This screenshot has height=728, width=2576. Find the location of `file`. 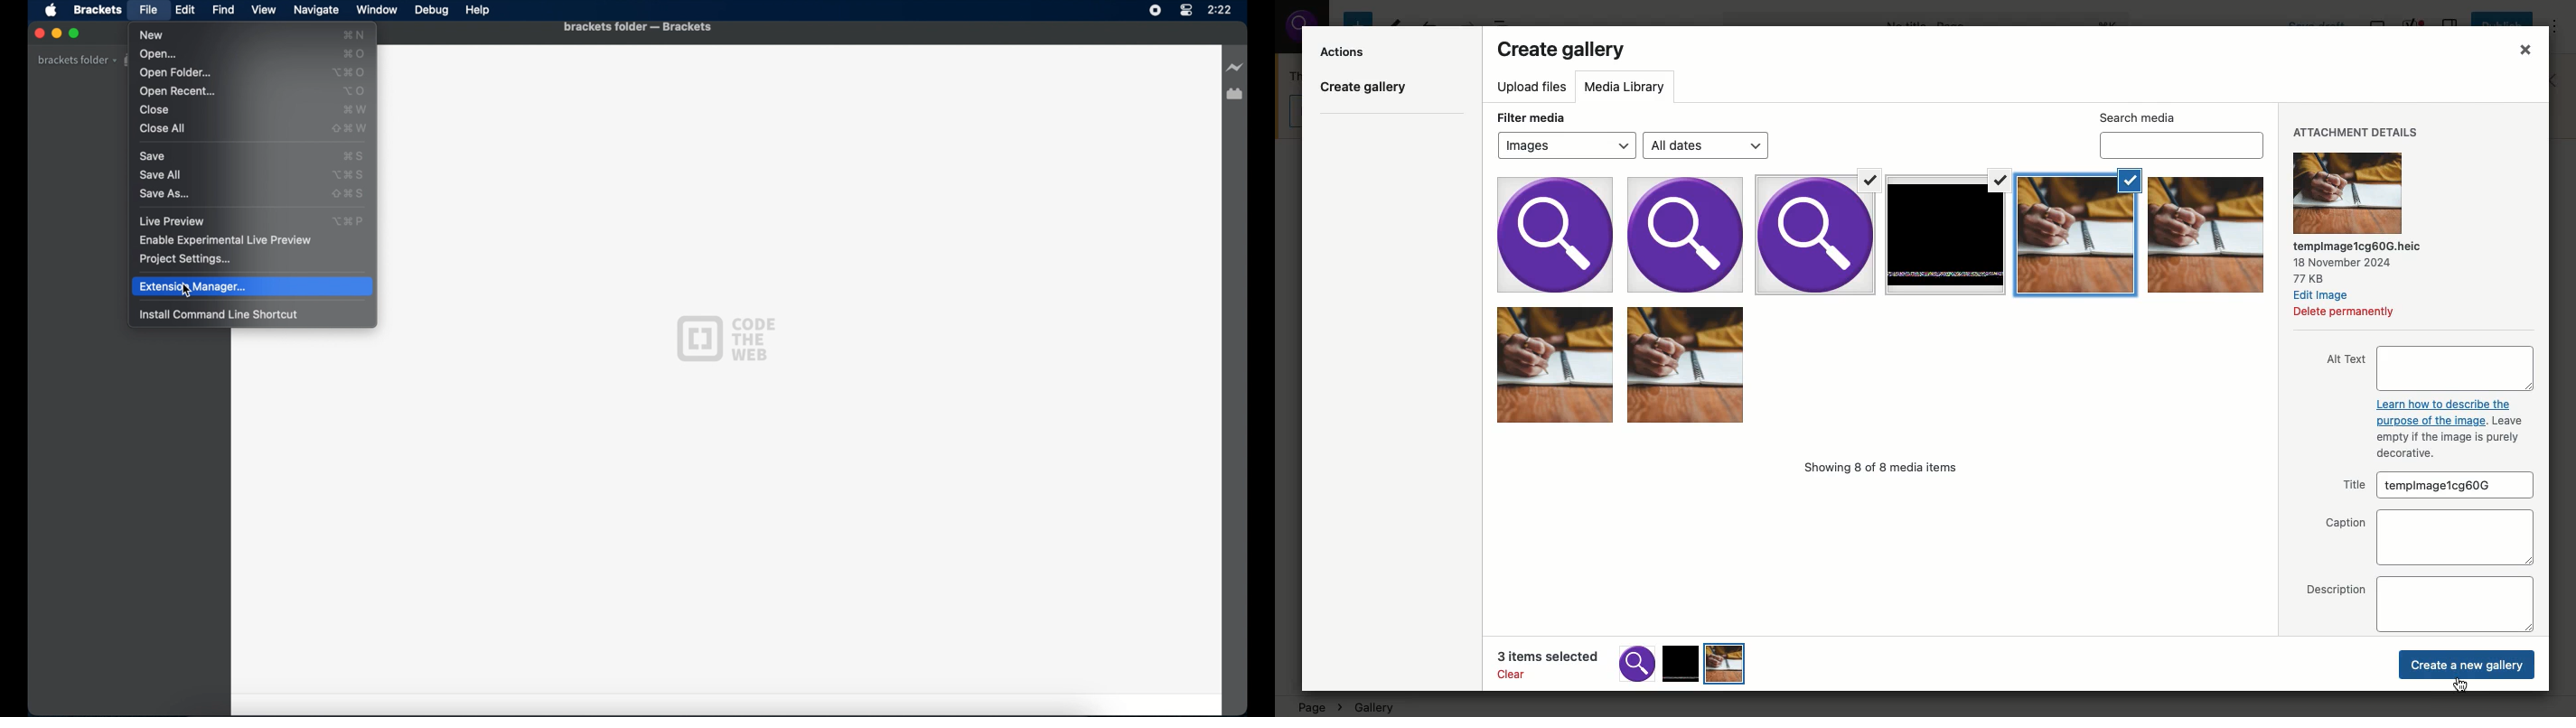

file is located at coordinates (149, 9).